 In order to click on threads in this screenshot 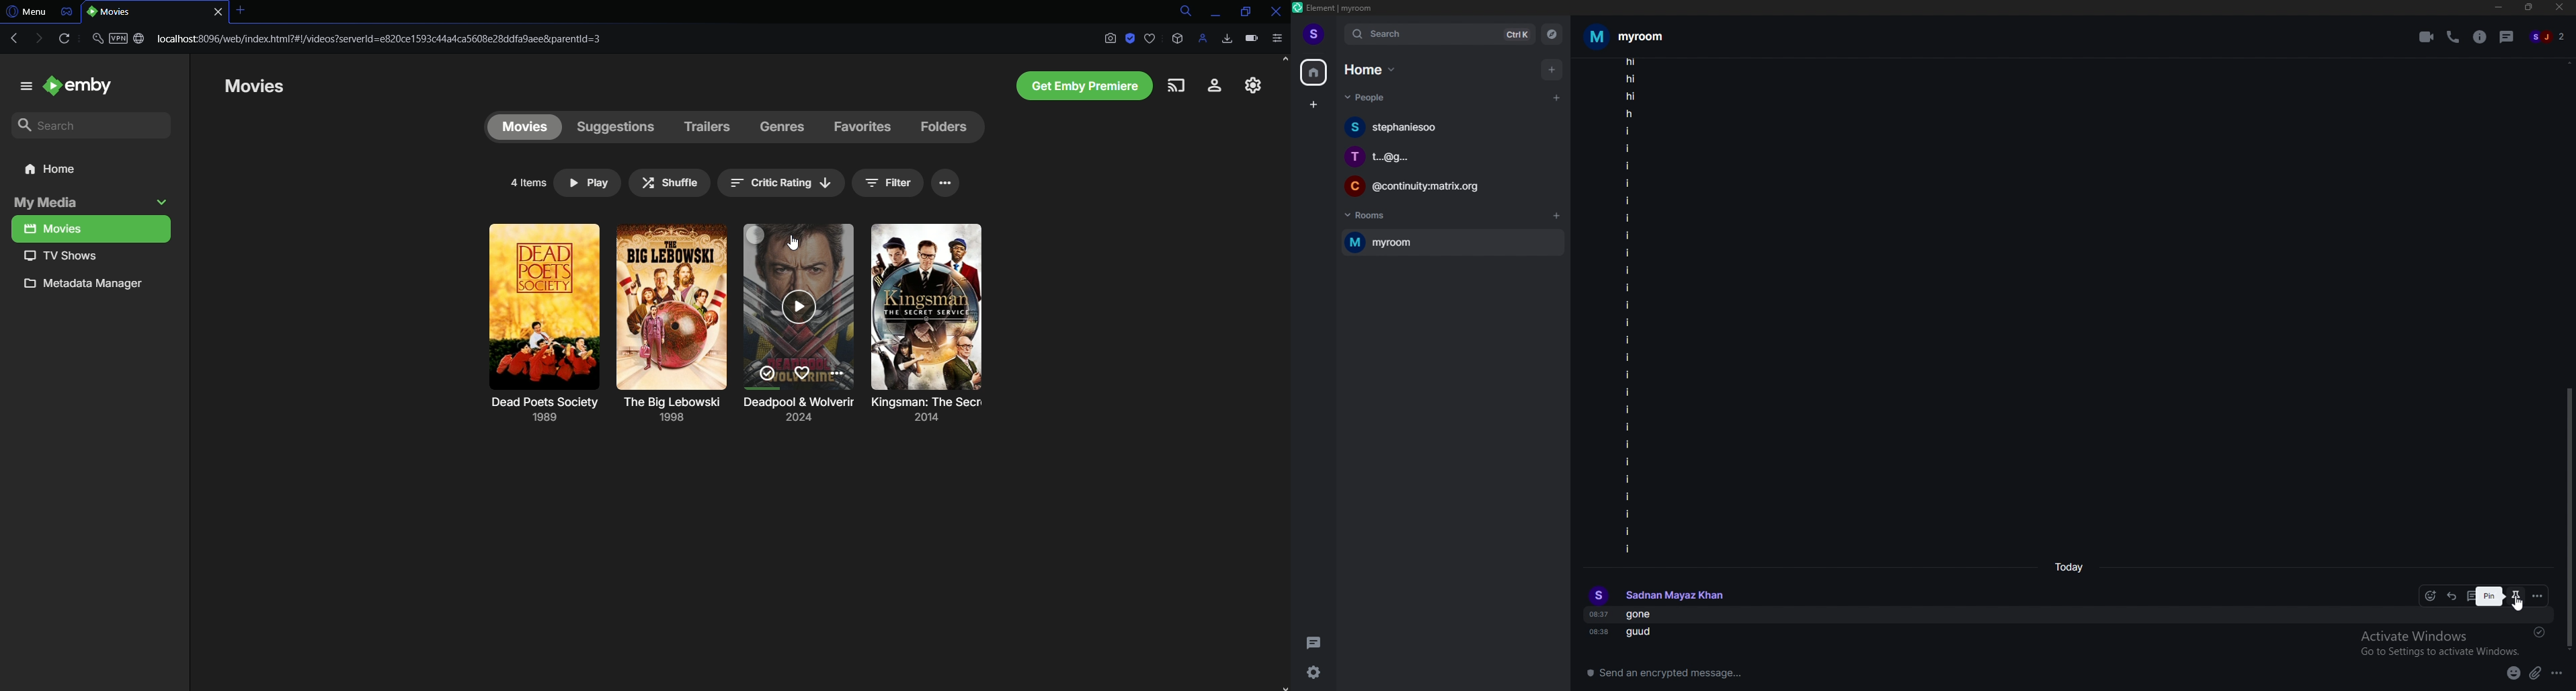, I will do `click(1315, 641)`.